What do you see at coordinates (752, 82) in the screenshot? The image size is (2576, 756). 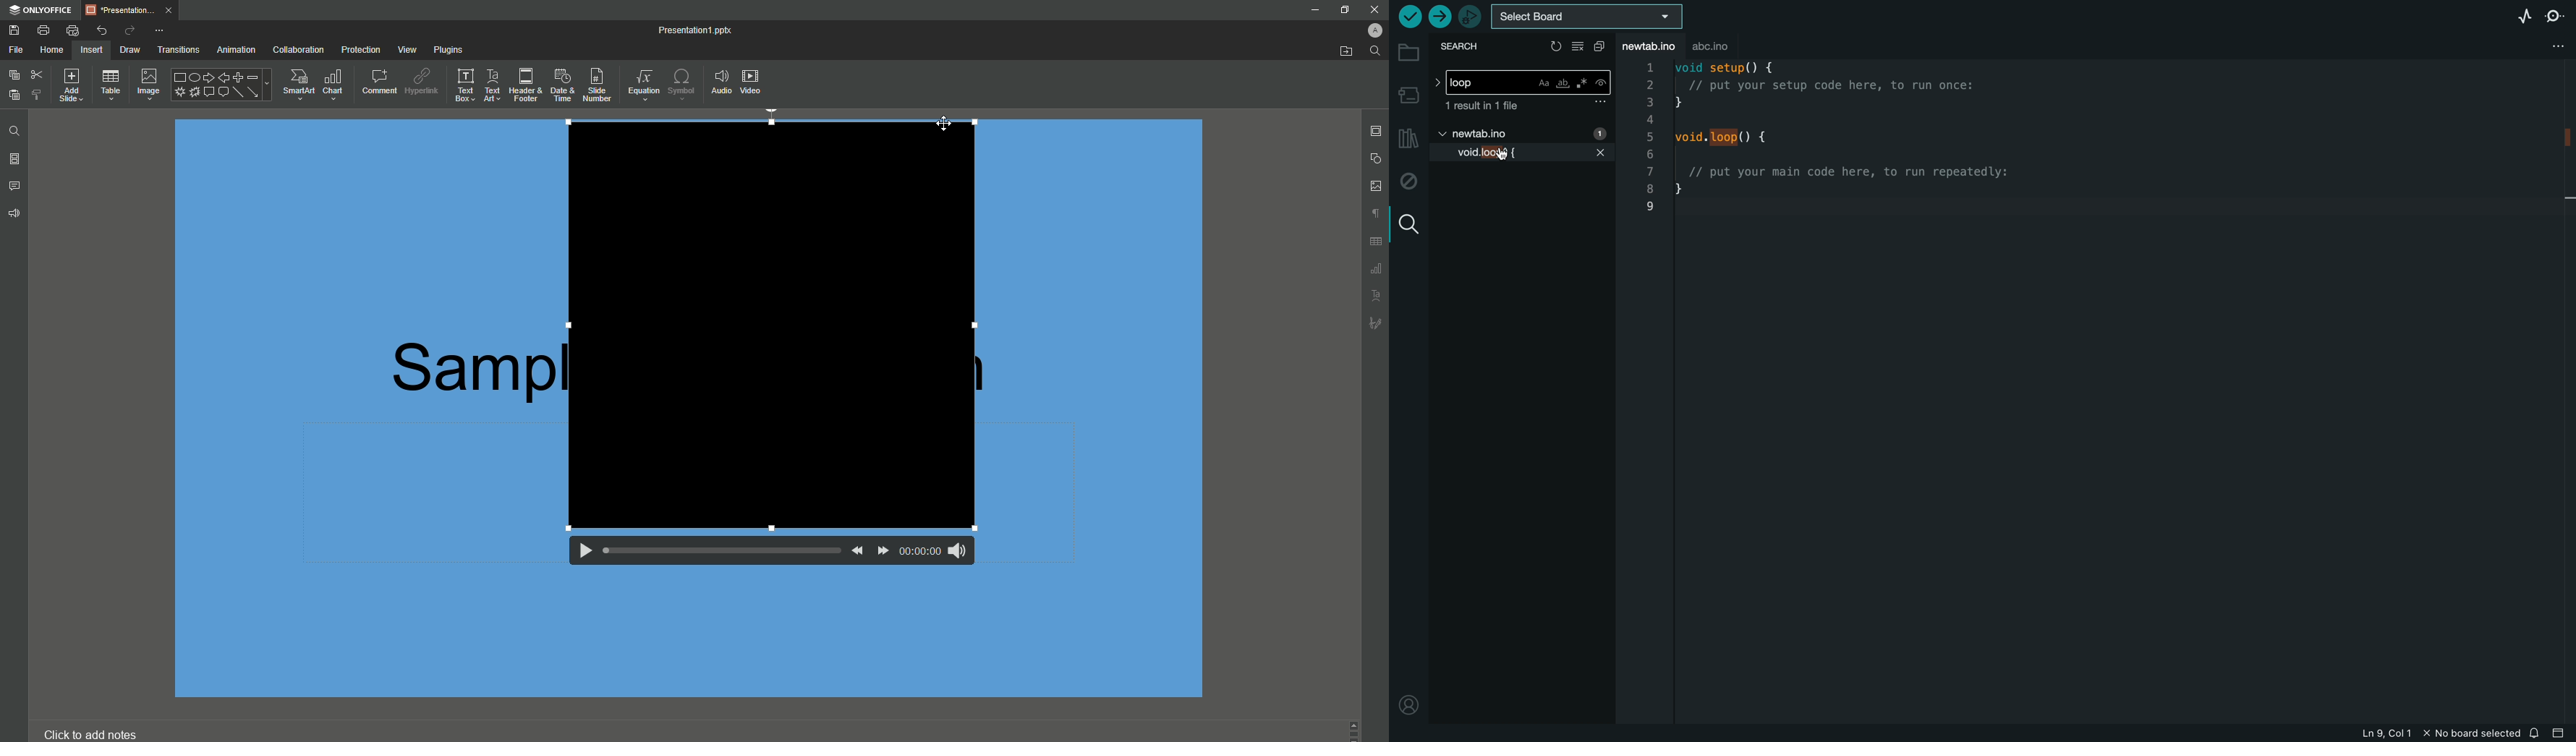 I see `Video` at bounding box center [752, 82].